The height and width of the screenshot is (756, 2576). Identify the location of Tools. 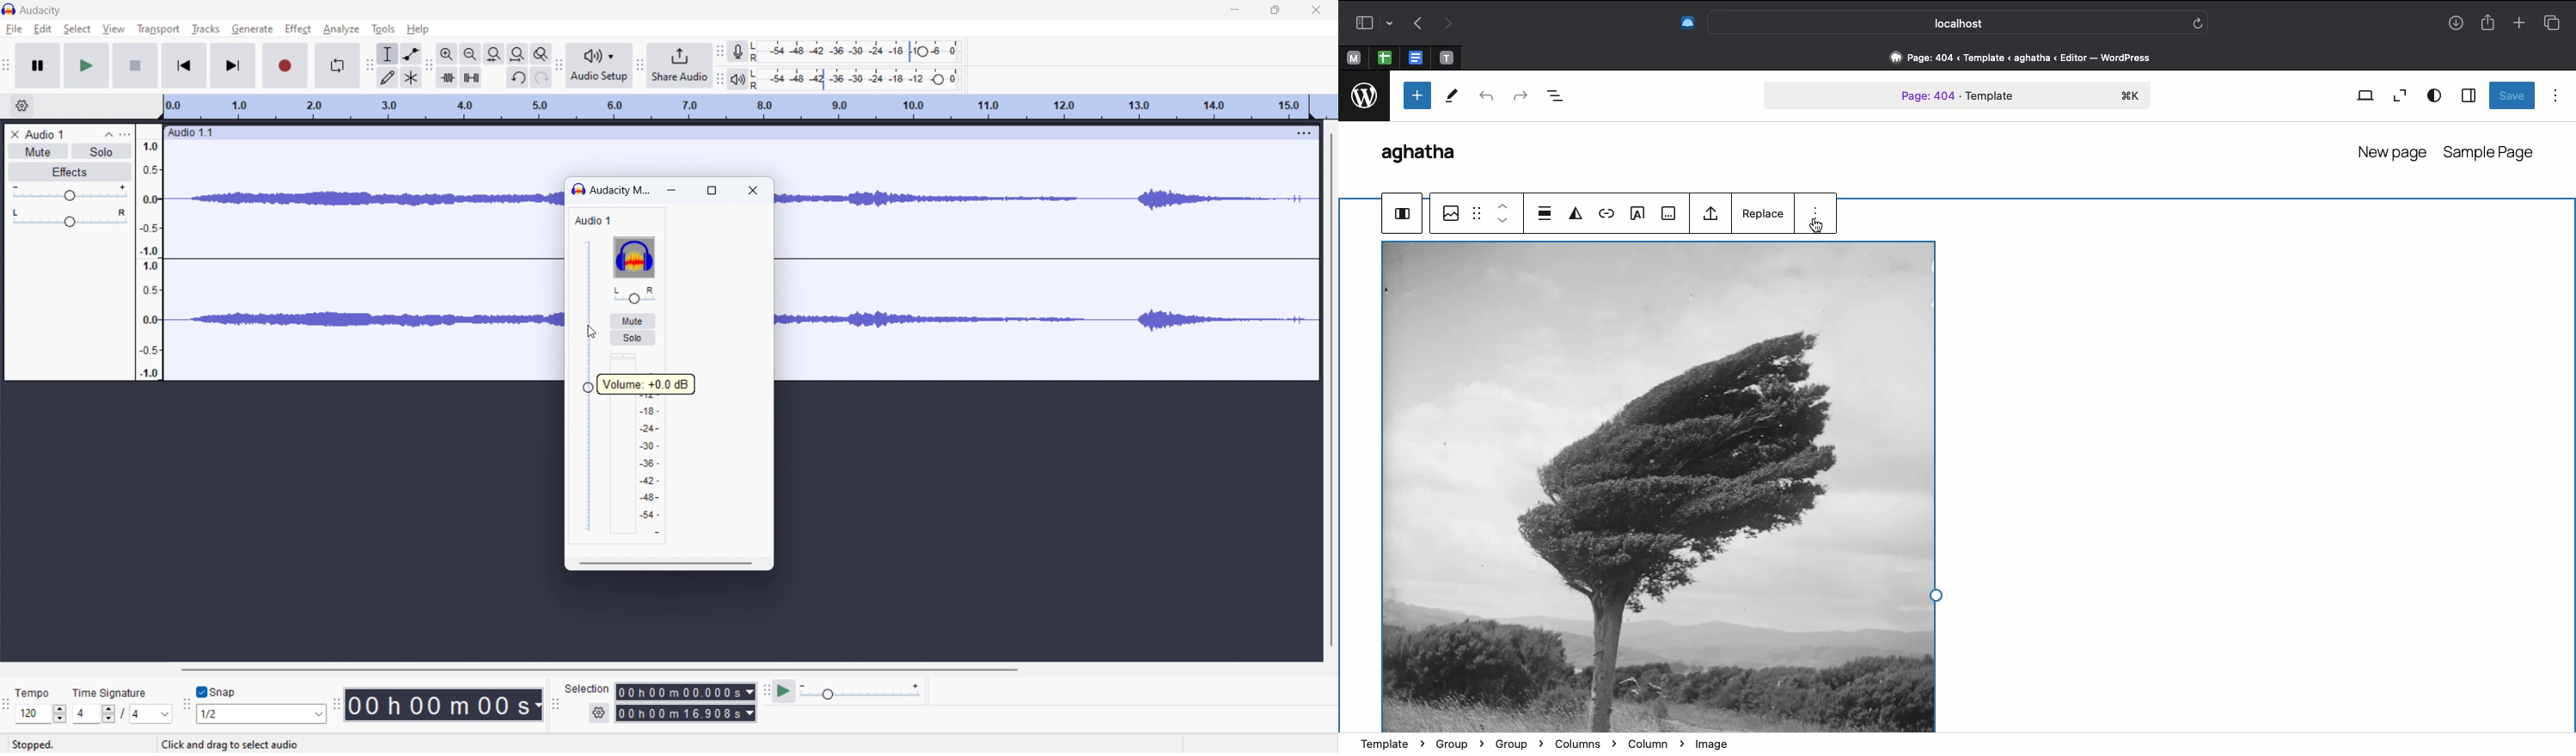
(1451, 96).